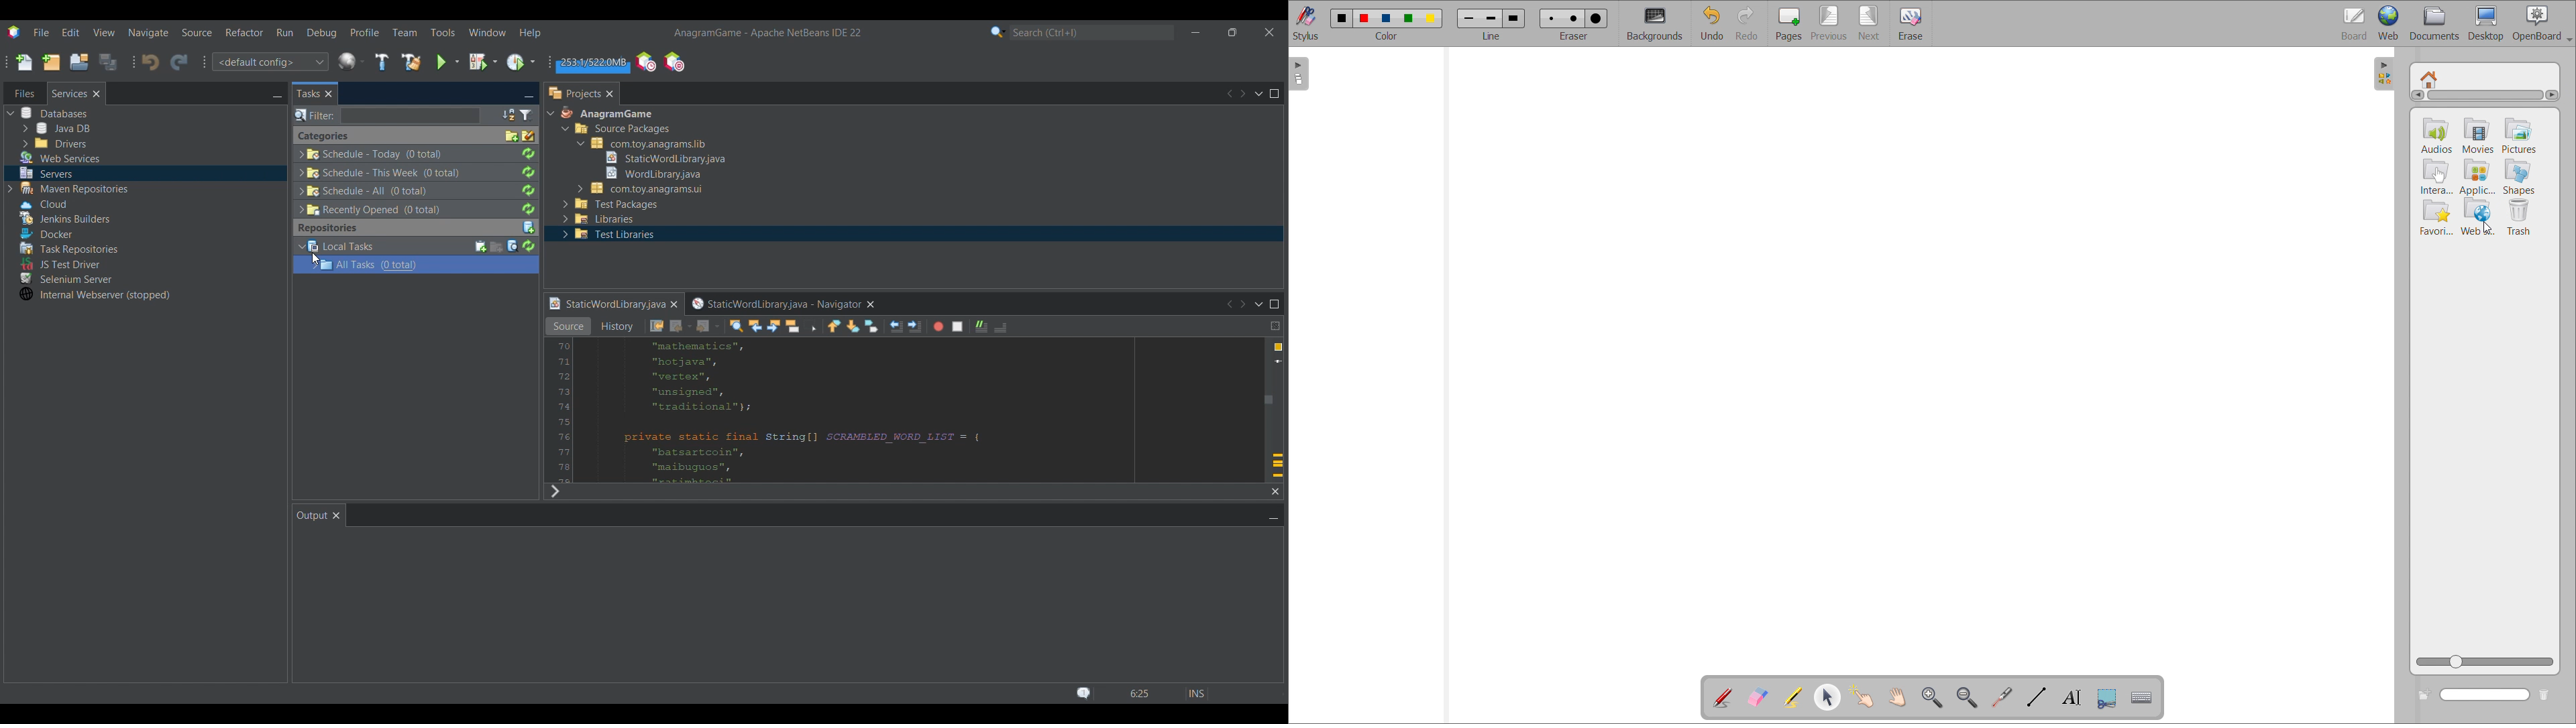  Describe the element at coordinates (557, 491) in the screenshot. I see `` at that location.